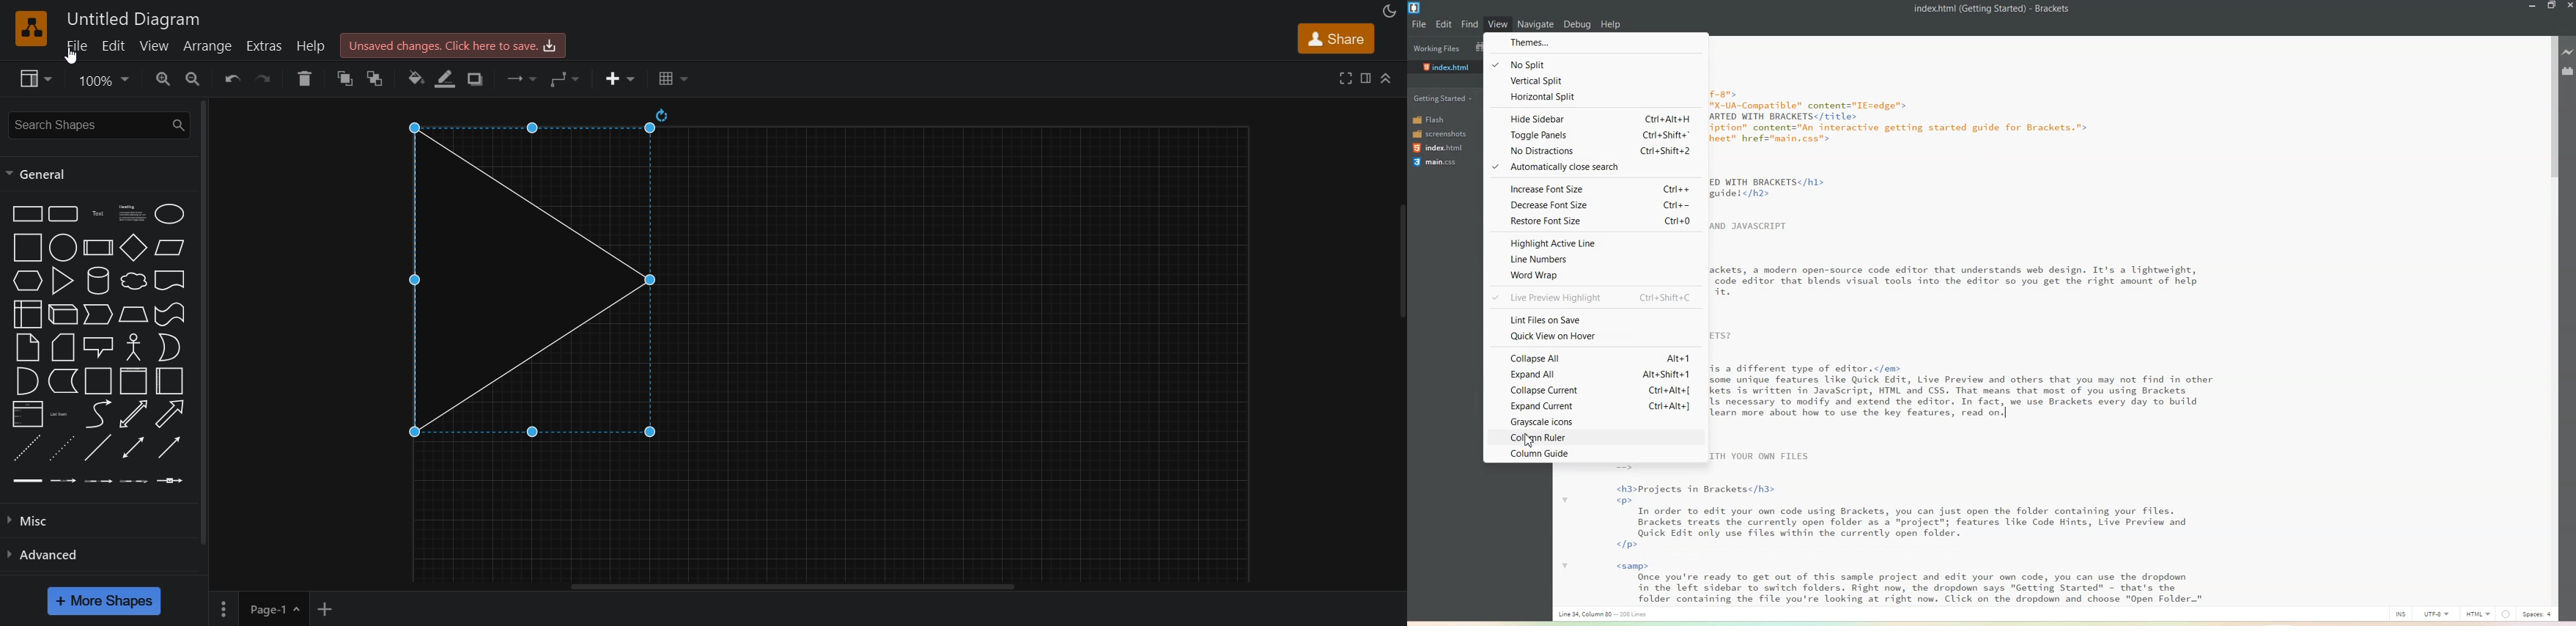 The image size is (2576, 644). I want to click on curve, so click(98, 281).